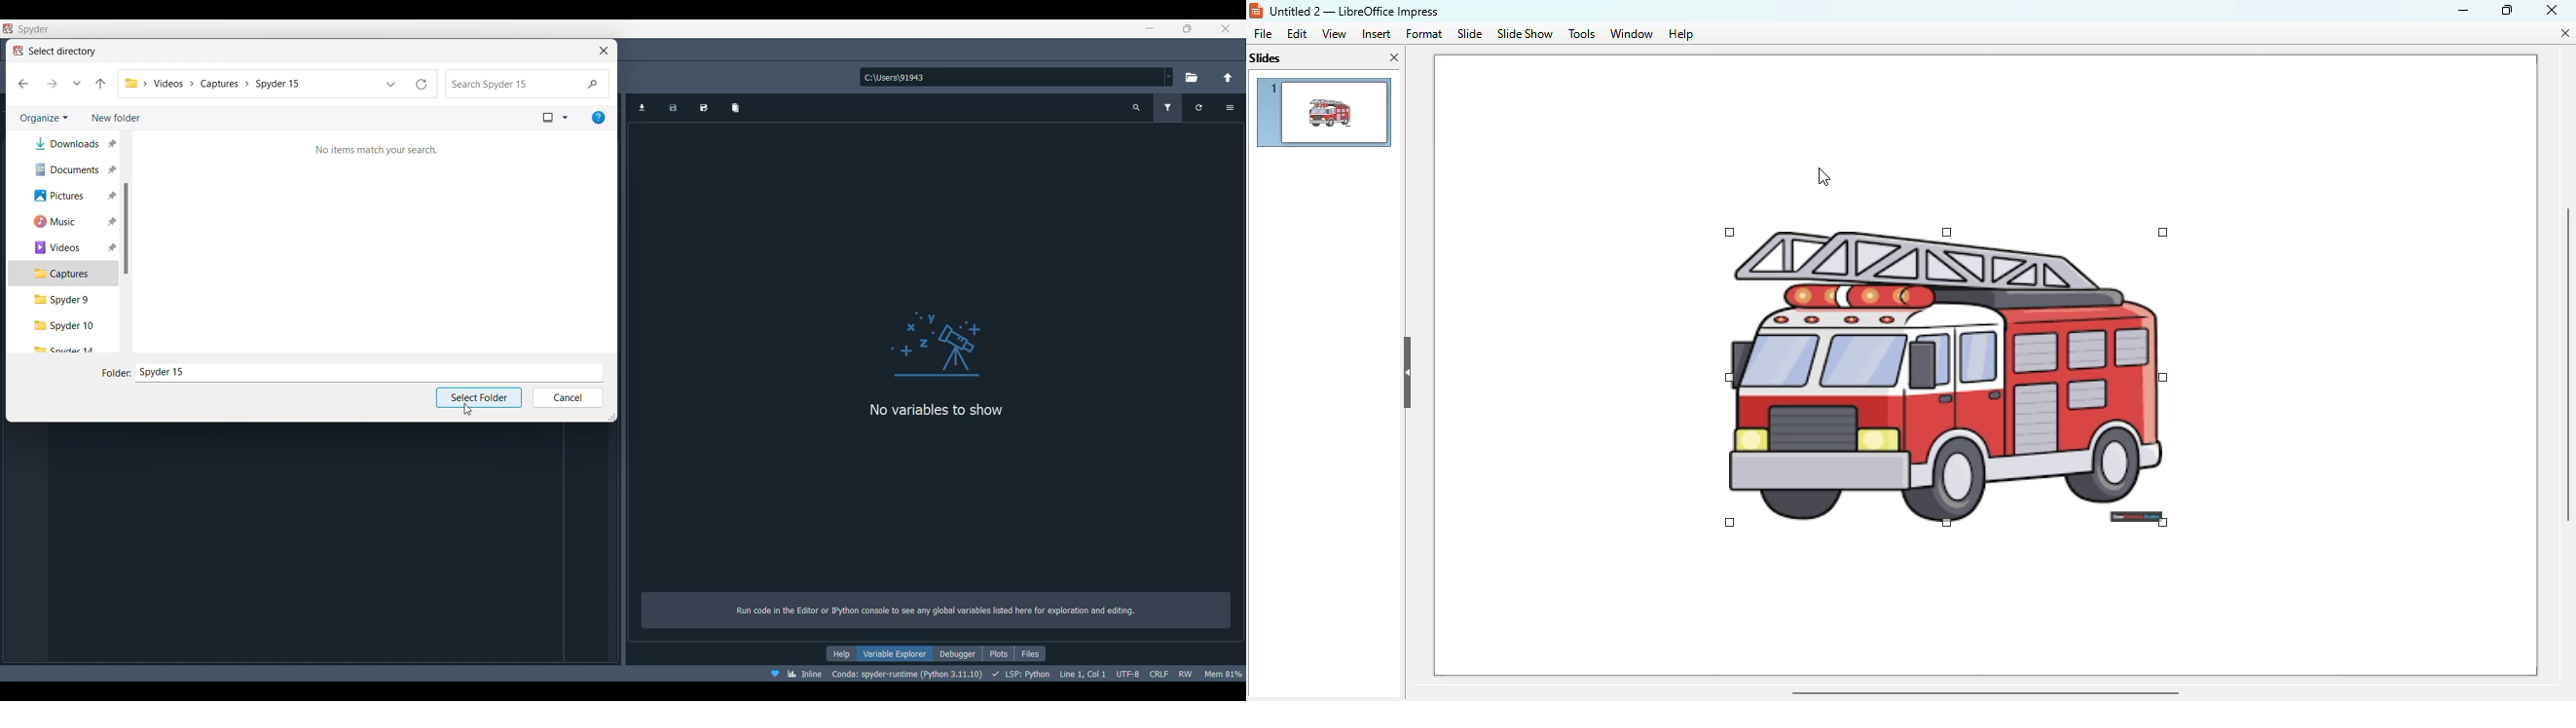  What do you see at coordinates (52, 52) in the screenshot?
I see `Window title` at bounding box center [52, 52].